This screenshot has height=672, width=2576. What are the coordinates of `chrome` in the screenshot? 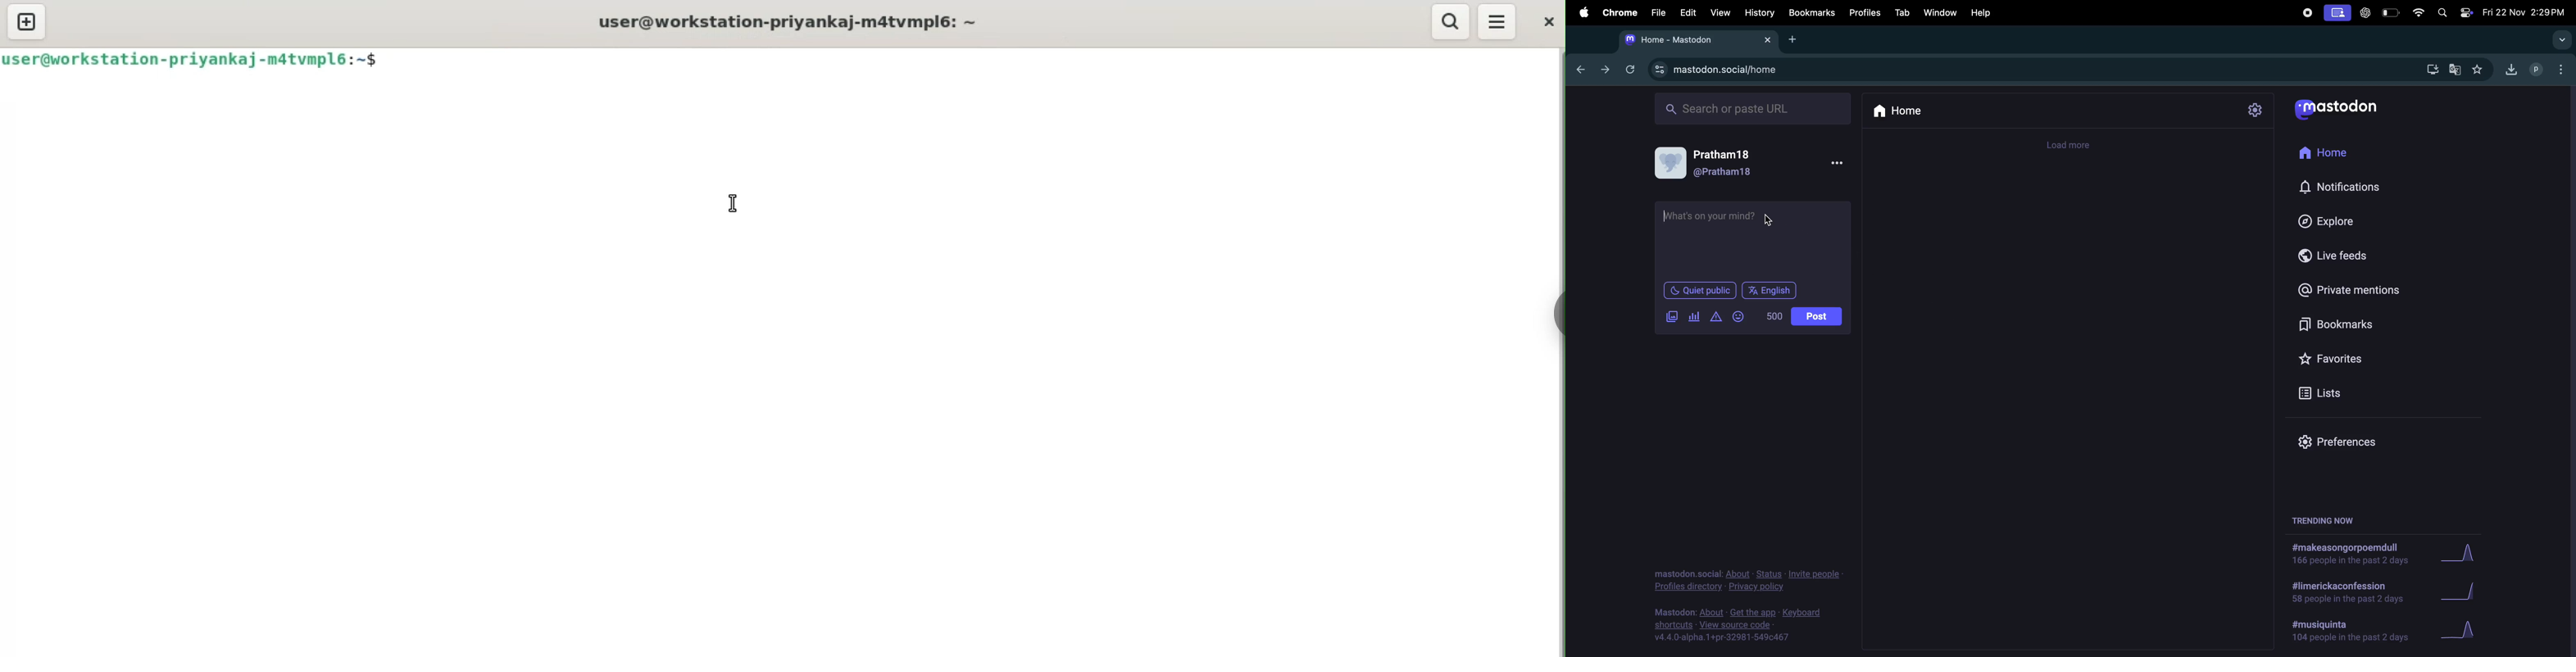 It's located at (1617, 12).